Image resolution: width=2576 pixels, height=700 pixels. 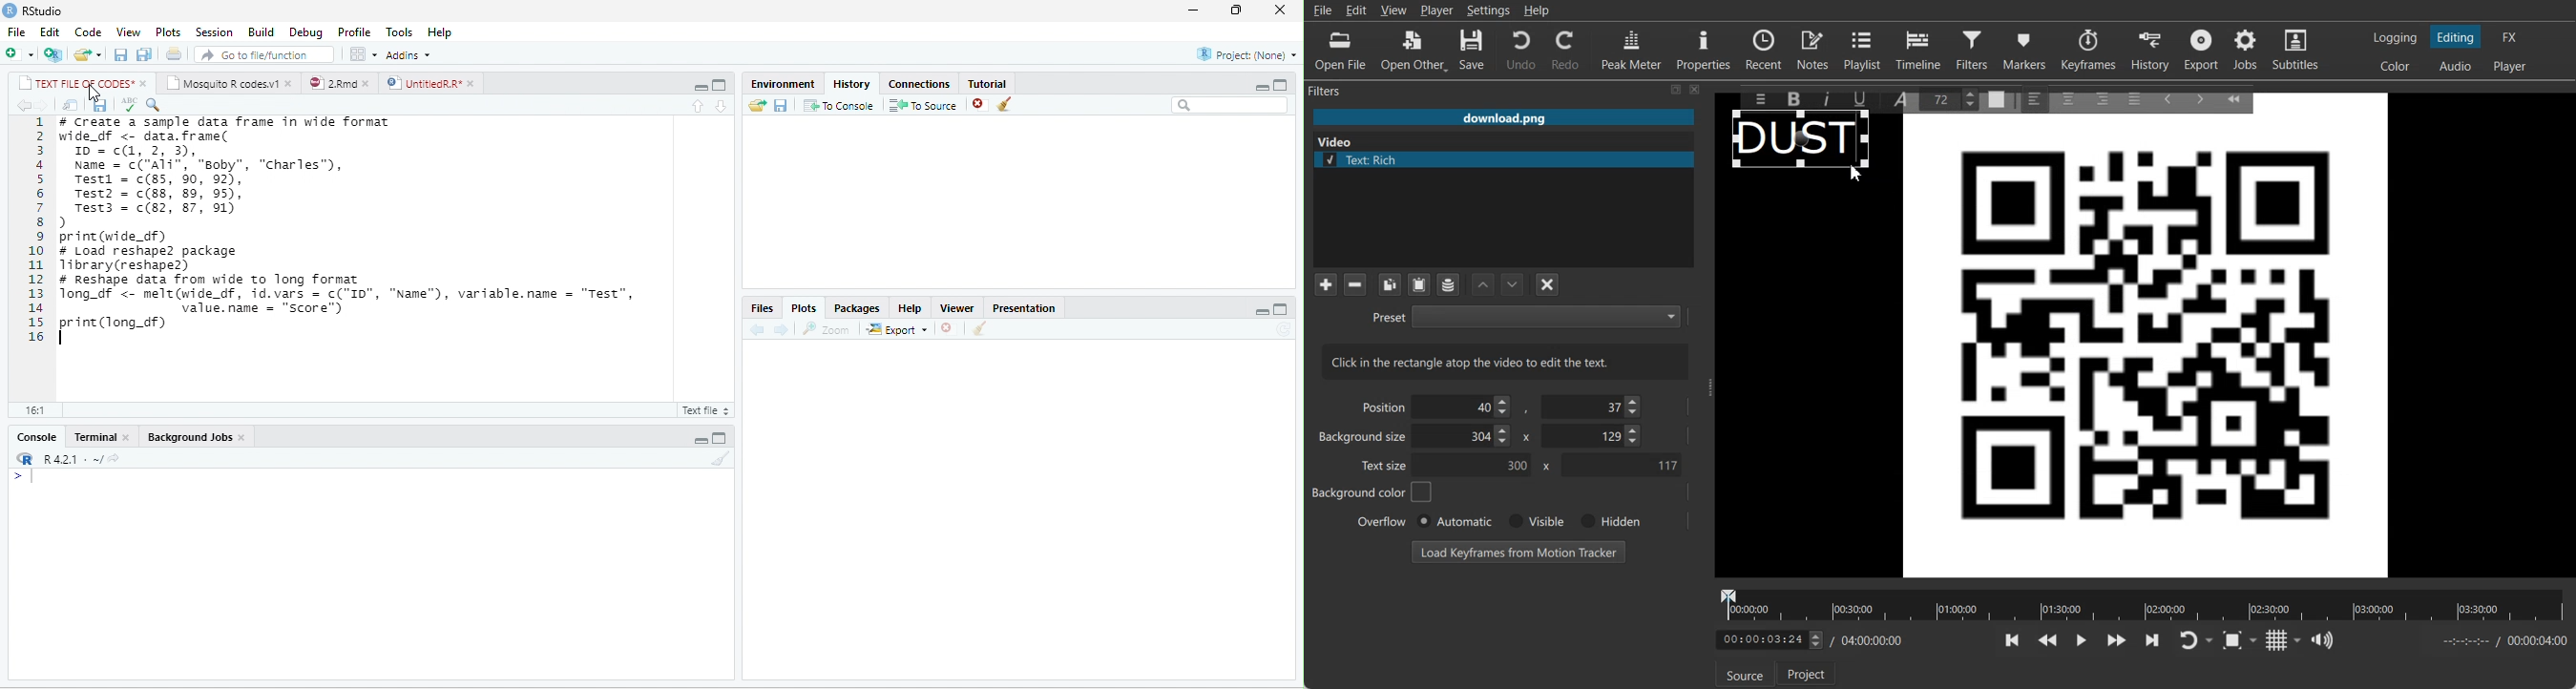 I want to click on Background size, so click(x=1364, y=440).